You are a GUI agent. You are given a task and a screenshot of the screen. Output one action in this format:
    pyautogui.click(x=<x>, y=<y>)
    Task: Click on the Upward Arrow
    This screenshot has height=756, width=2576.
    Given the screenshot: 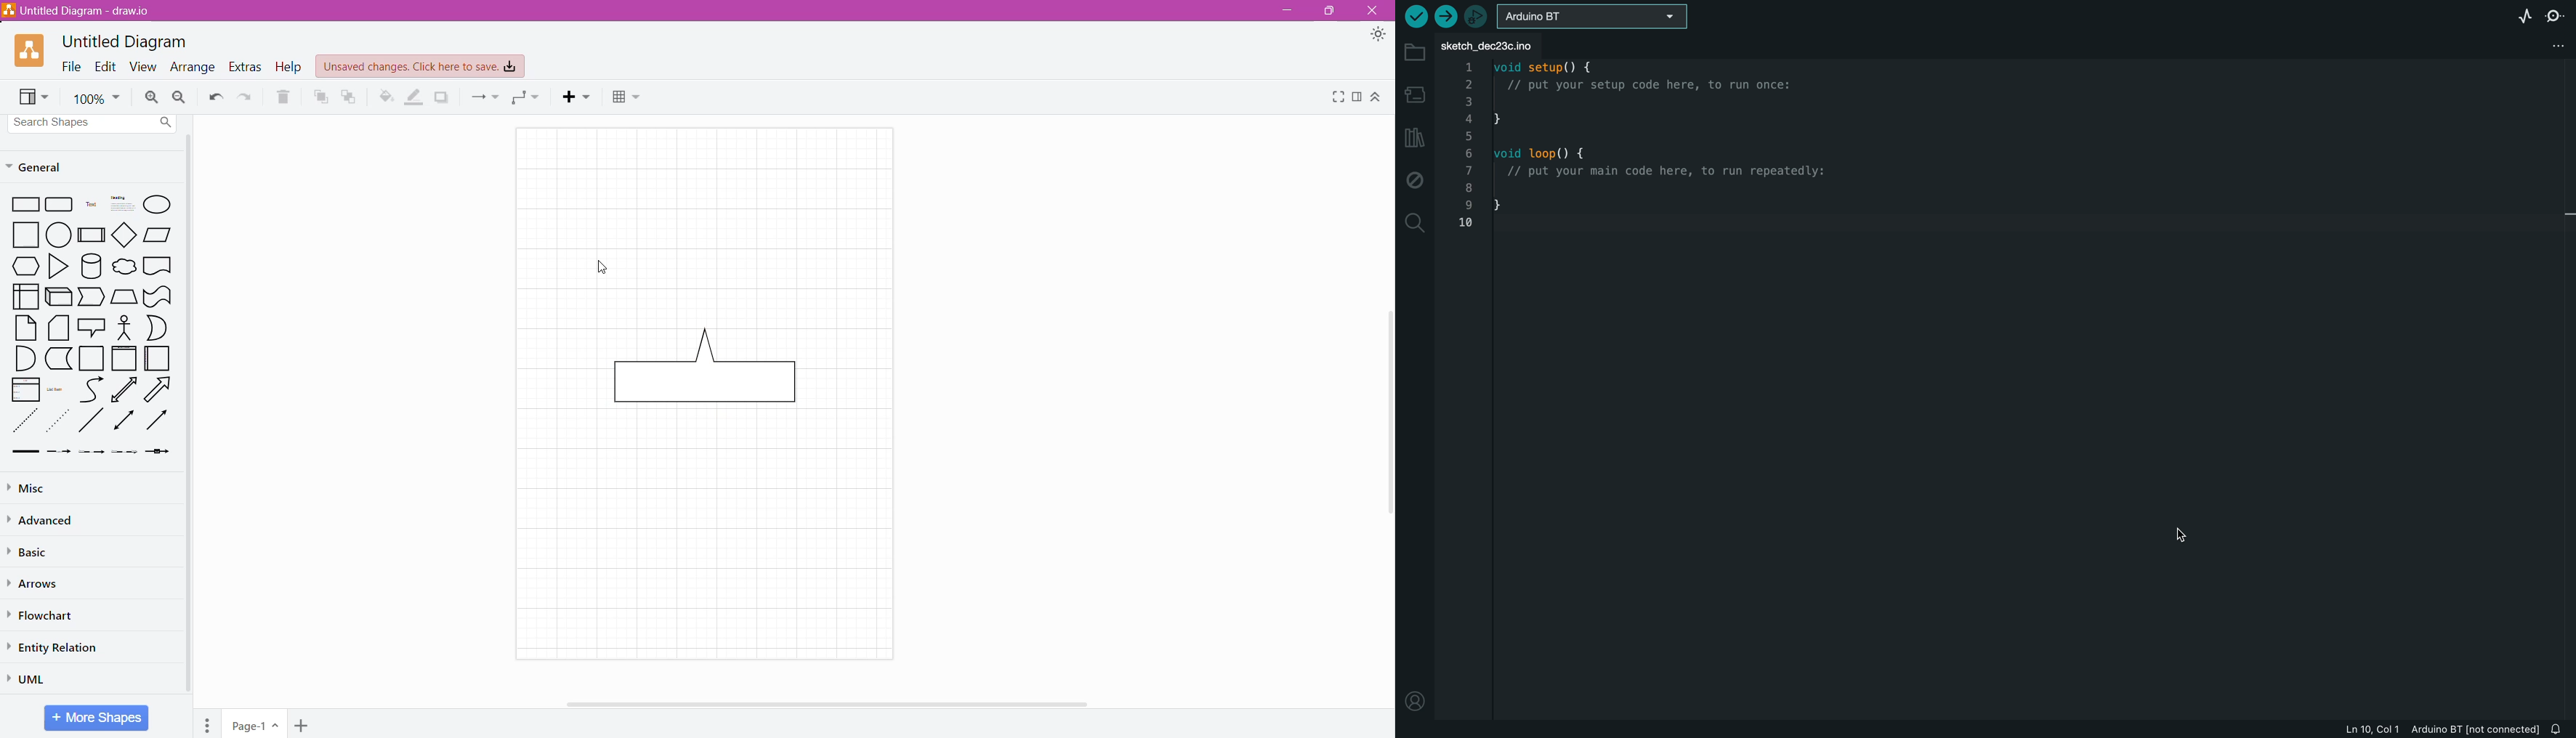 What is the action you would take?
    pyautogui.click(x=124, y=389)
    